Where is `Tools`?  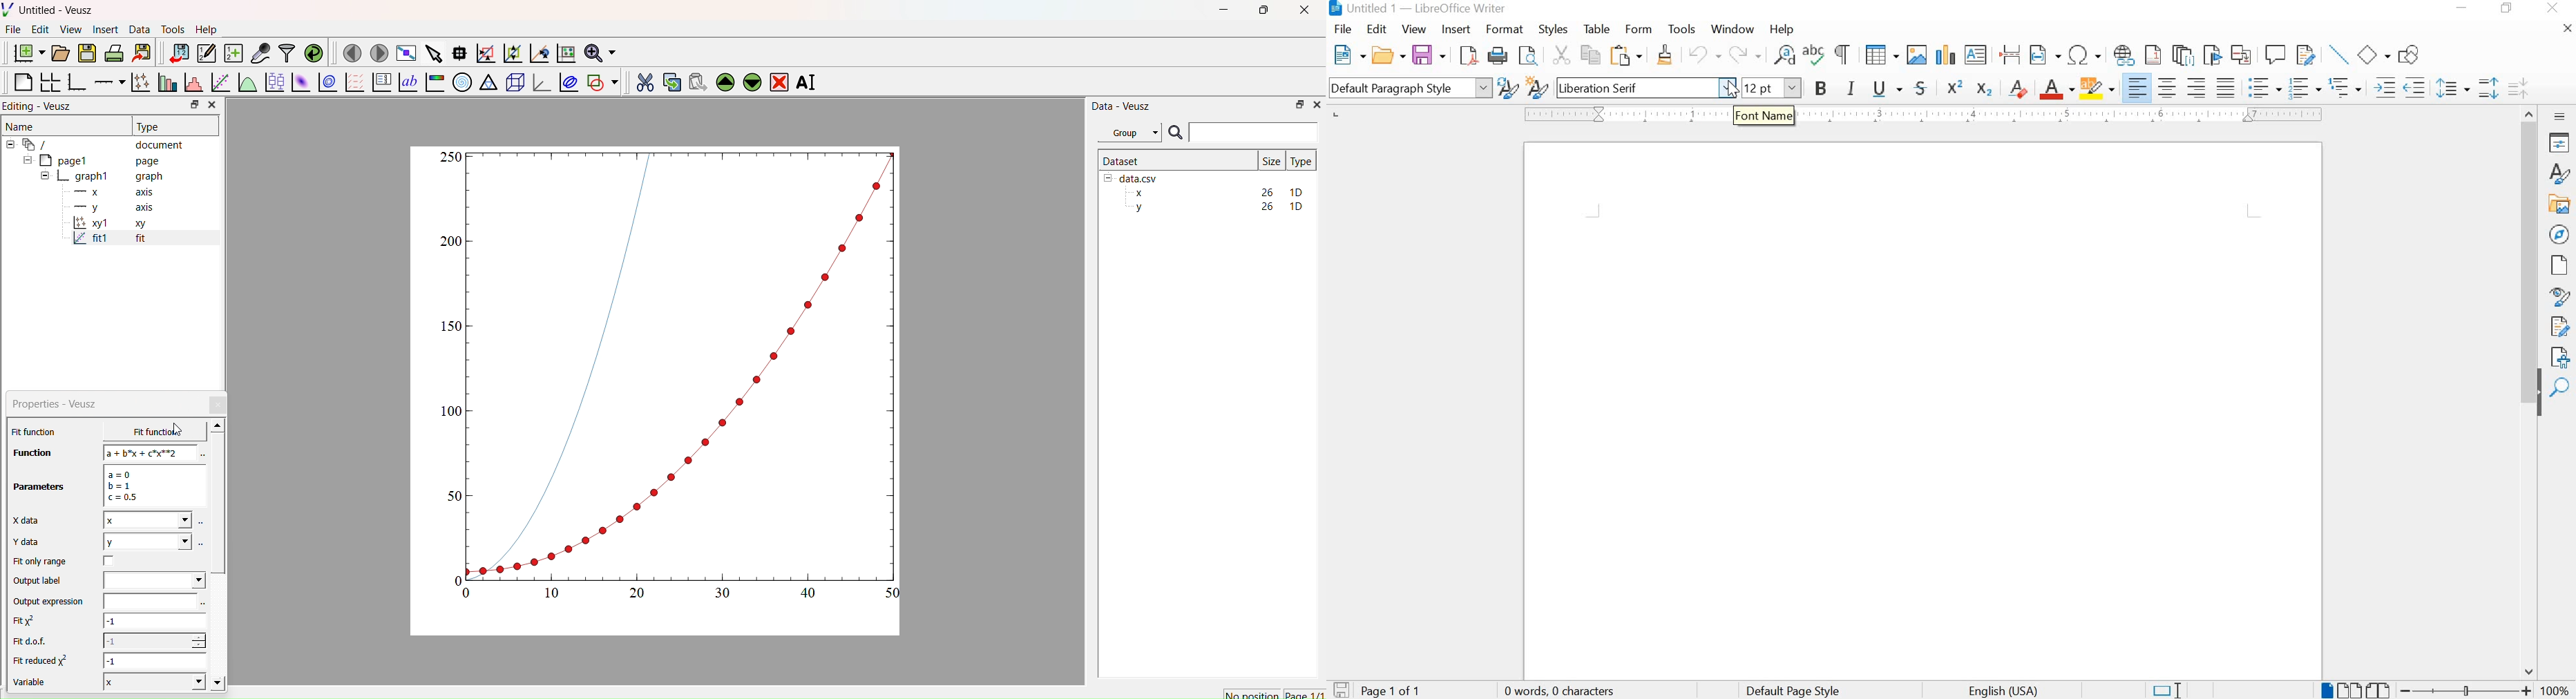 Tools is located at coordinates (170, 28).